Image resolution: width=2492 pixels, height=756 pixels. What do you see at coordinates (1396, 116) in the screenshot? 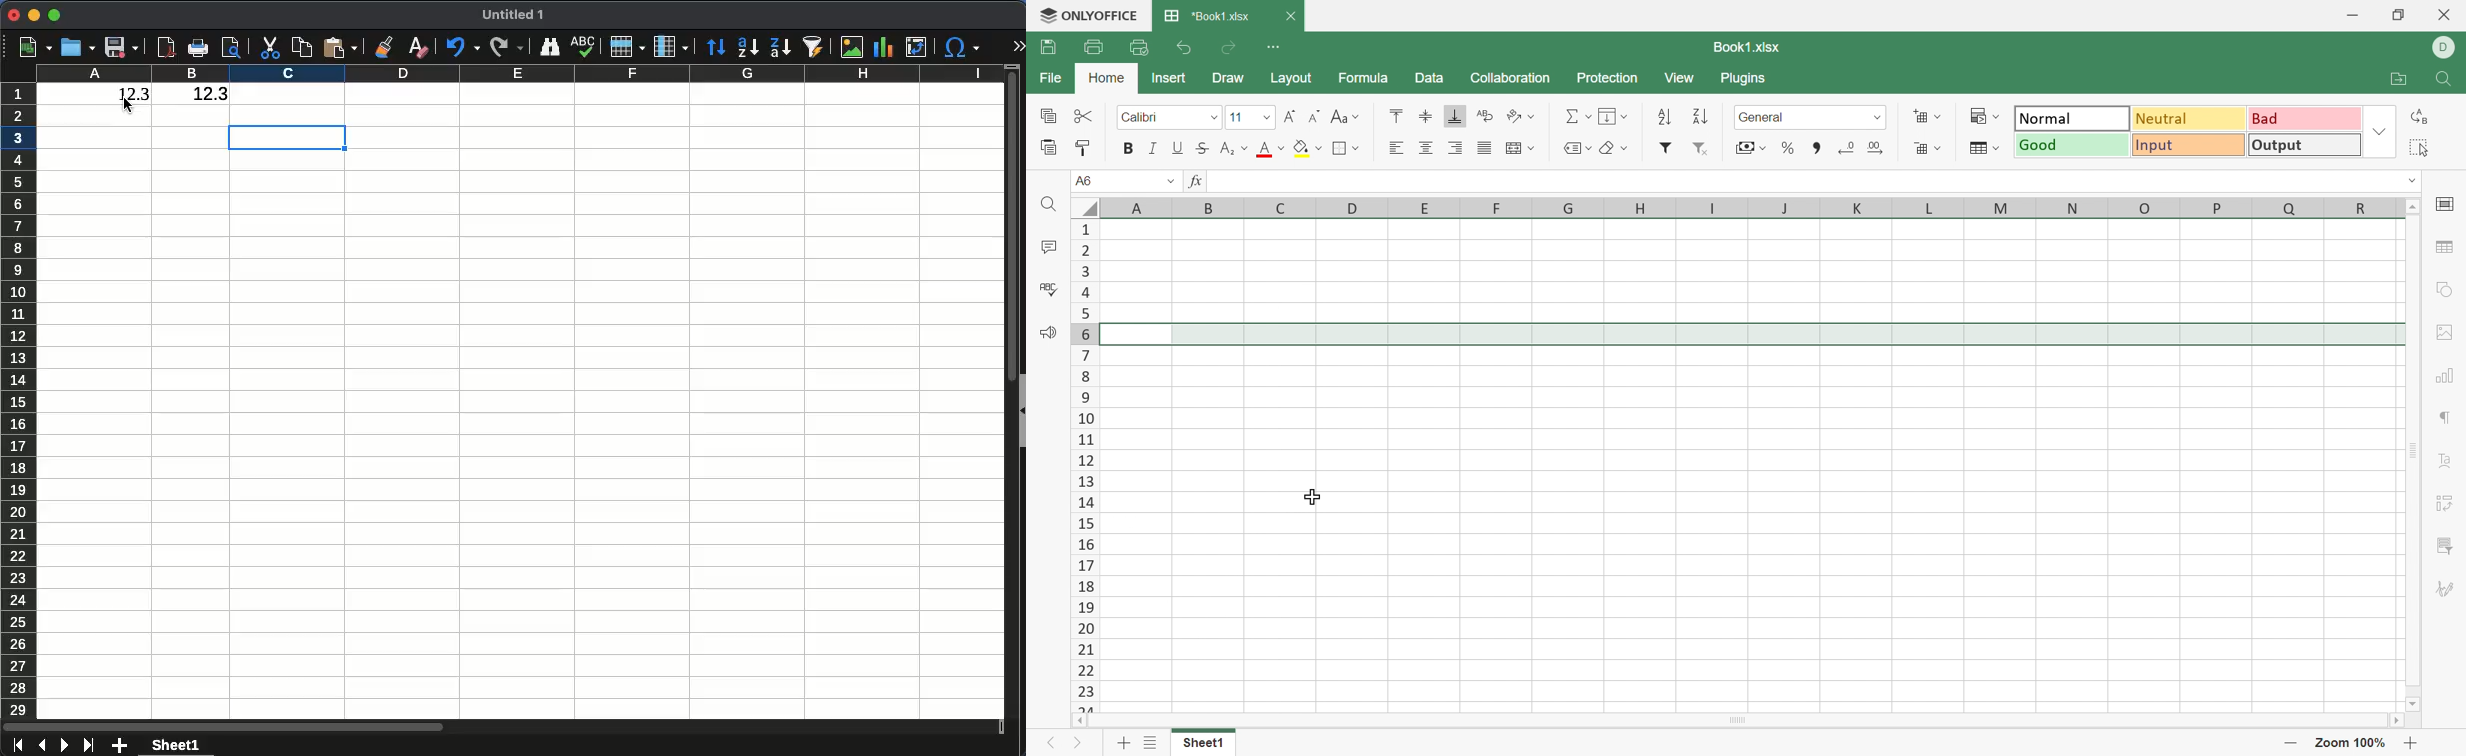
I see `Align Top` at bounding box center [1396, 116].